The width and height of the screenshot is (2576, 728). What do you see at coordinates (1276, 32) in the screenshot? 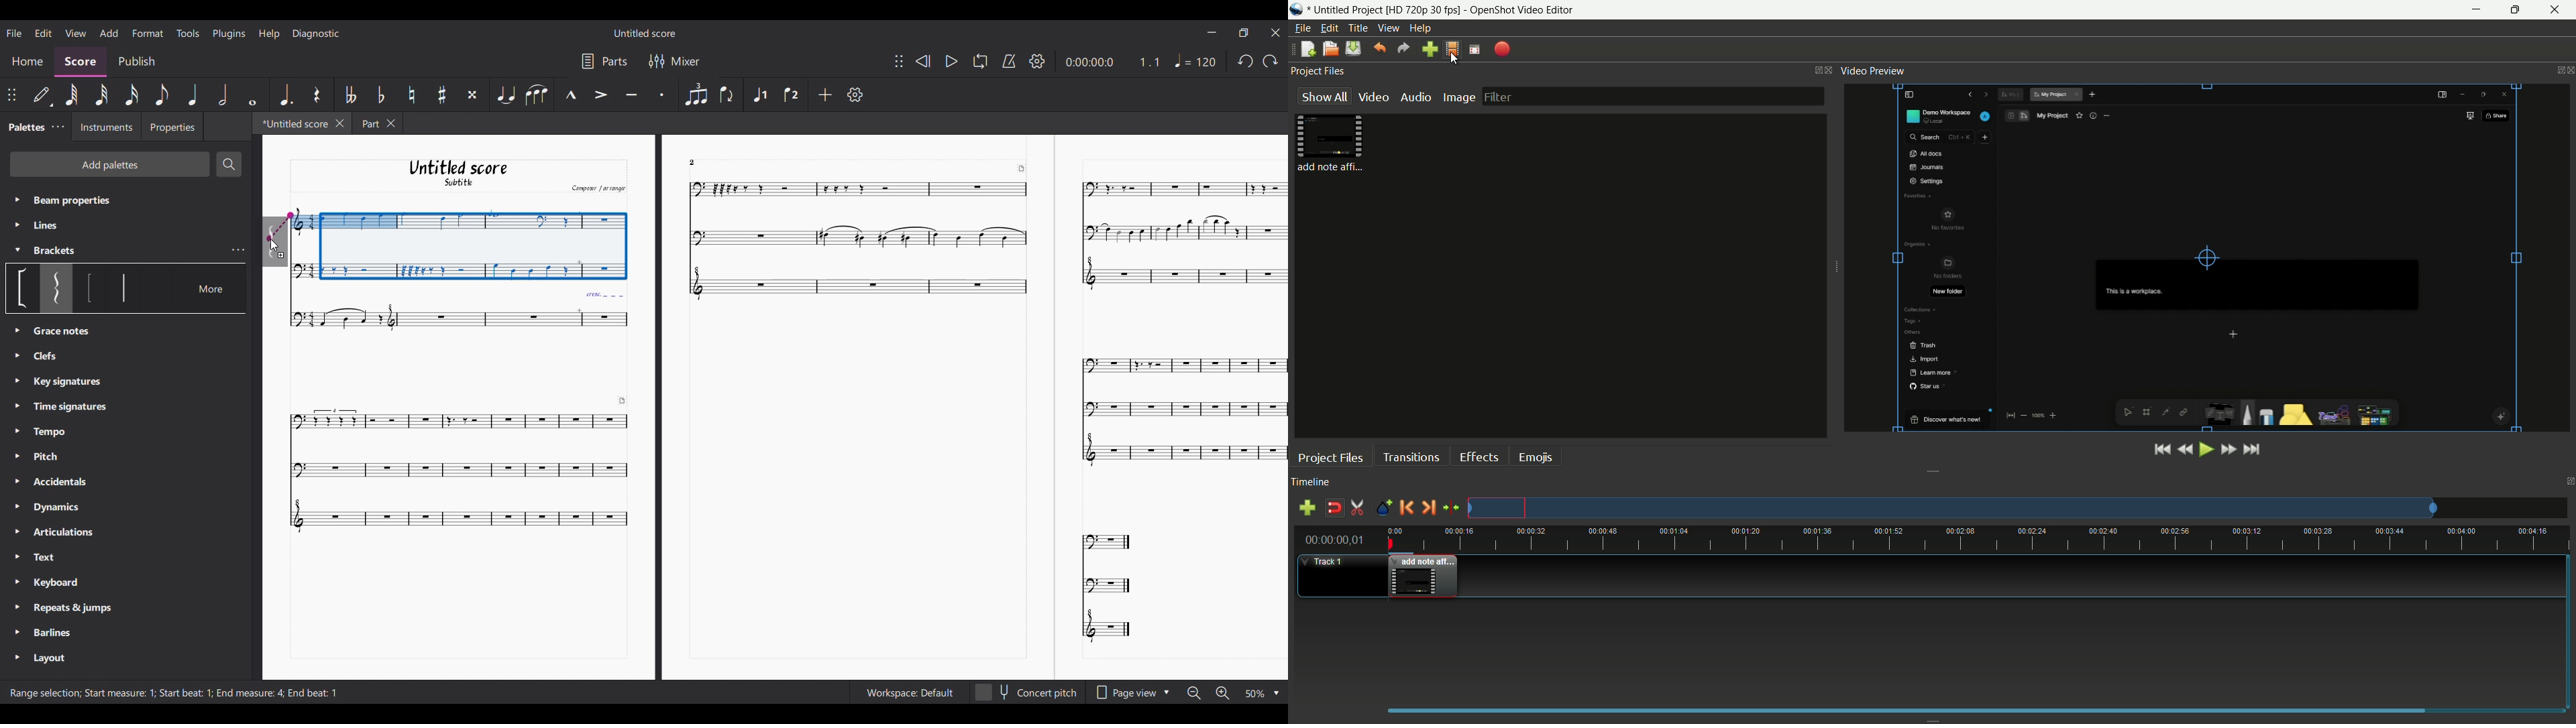
I see `Close ` at bounding box center [1276, 32].